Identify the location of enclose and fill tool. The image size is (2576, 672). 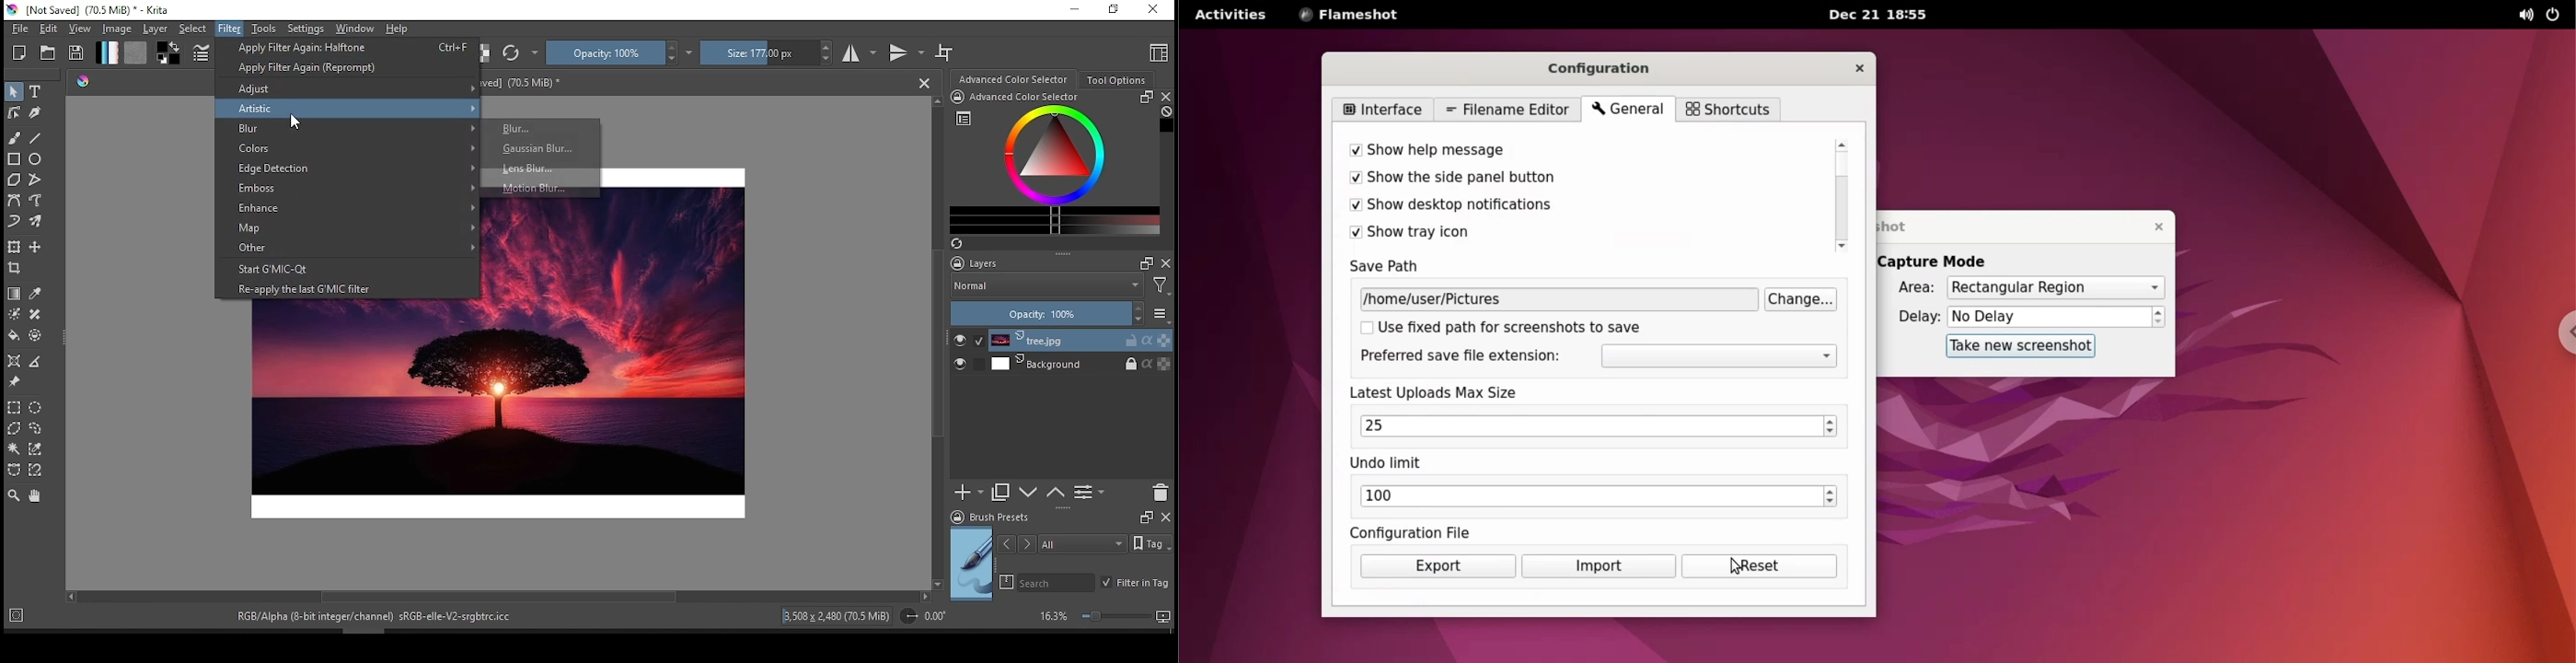
(37, 336).